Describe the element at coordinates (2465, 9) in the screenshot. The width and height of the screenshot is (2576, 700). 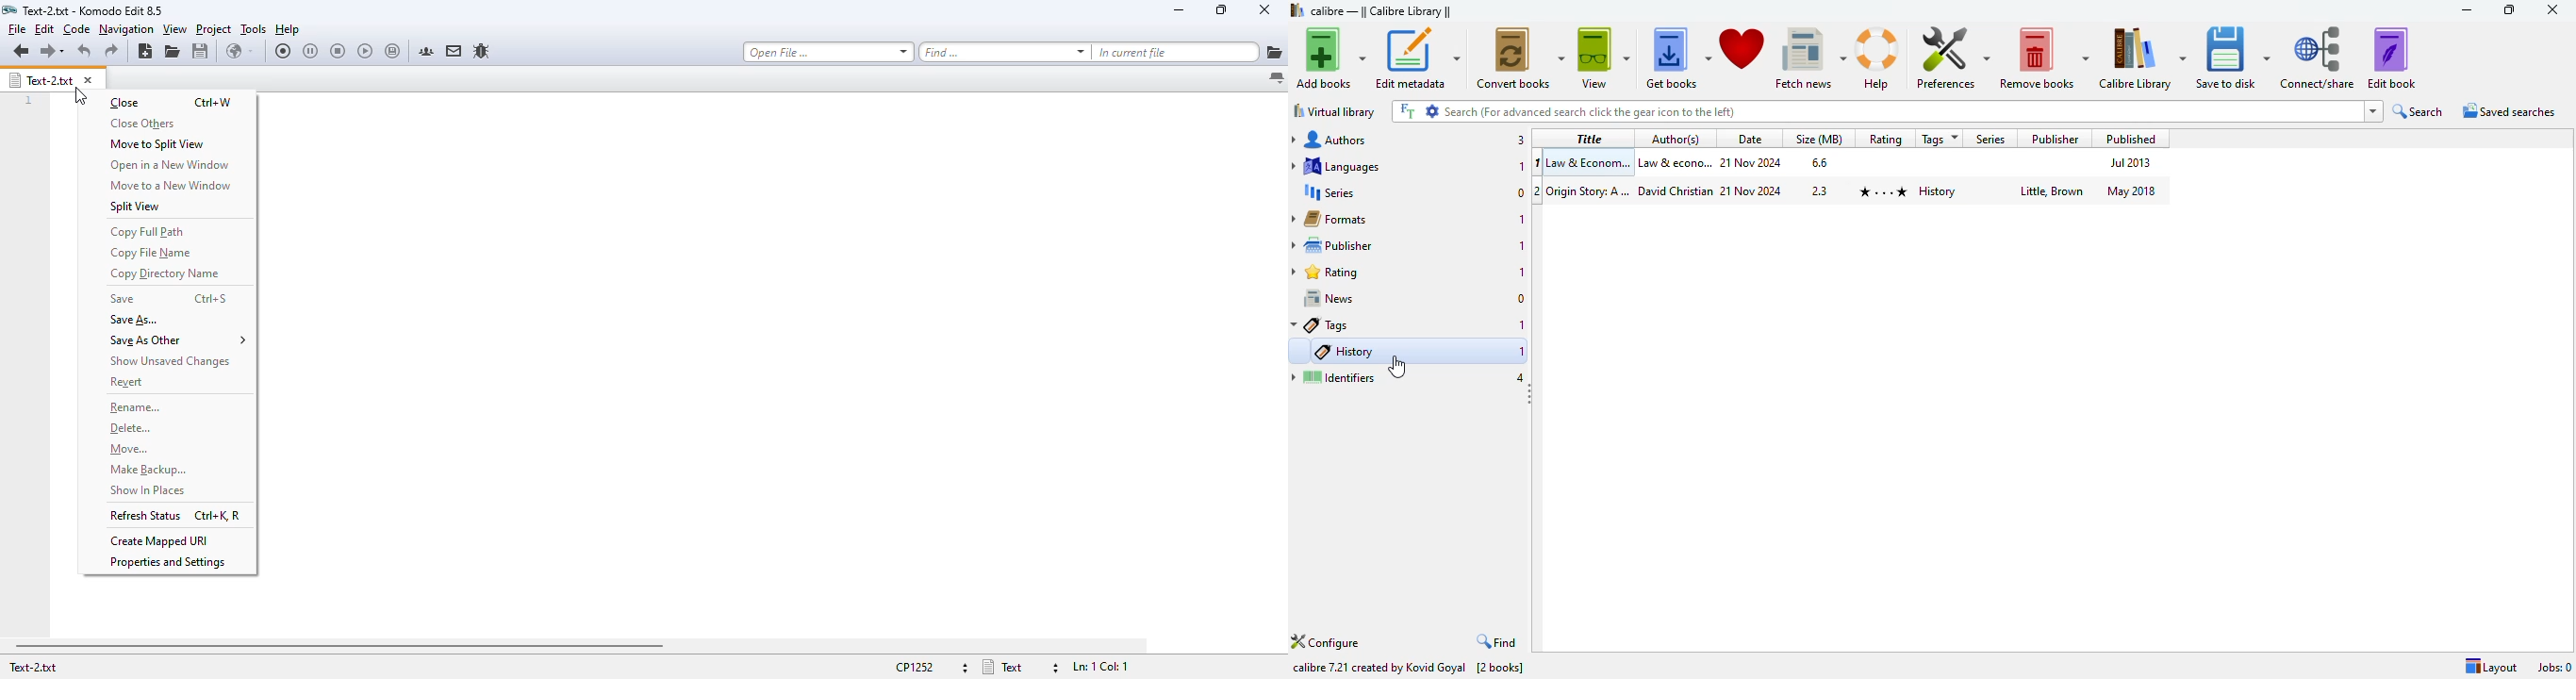
I see `minimize` at that location.